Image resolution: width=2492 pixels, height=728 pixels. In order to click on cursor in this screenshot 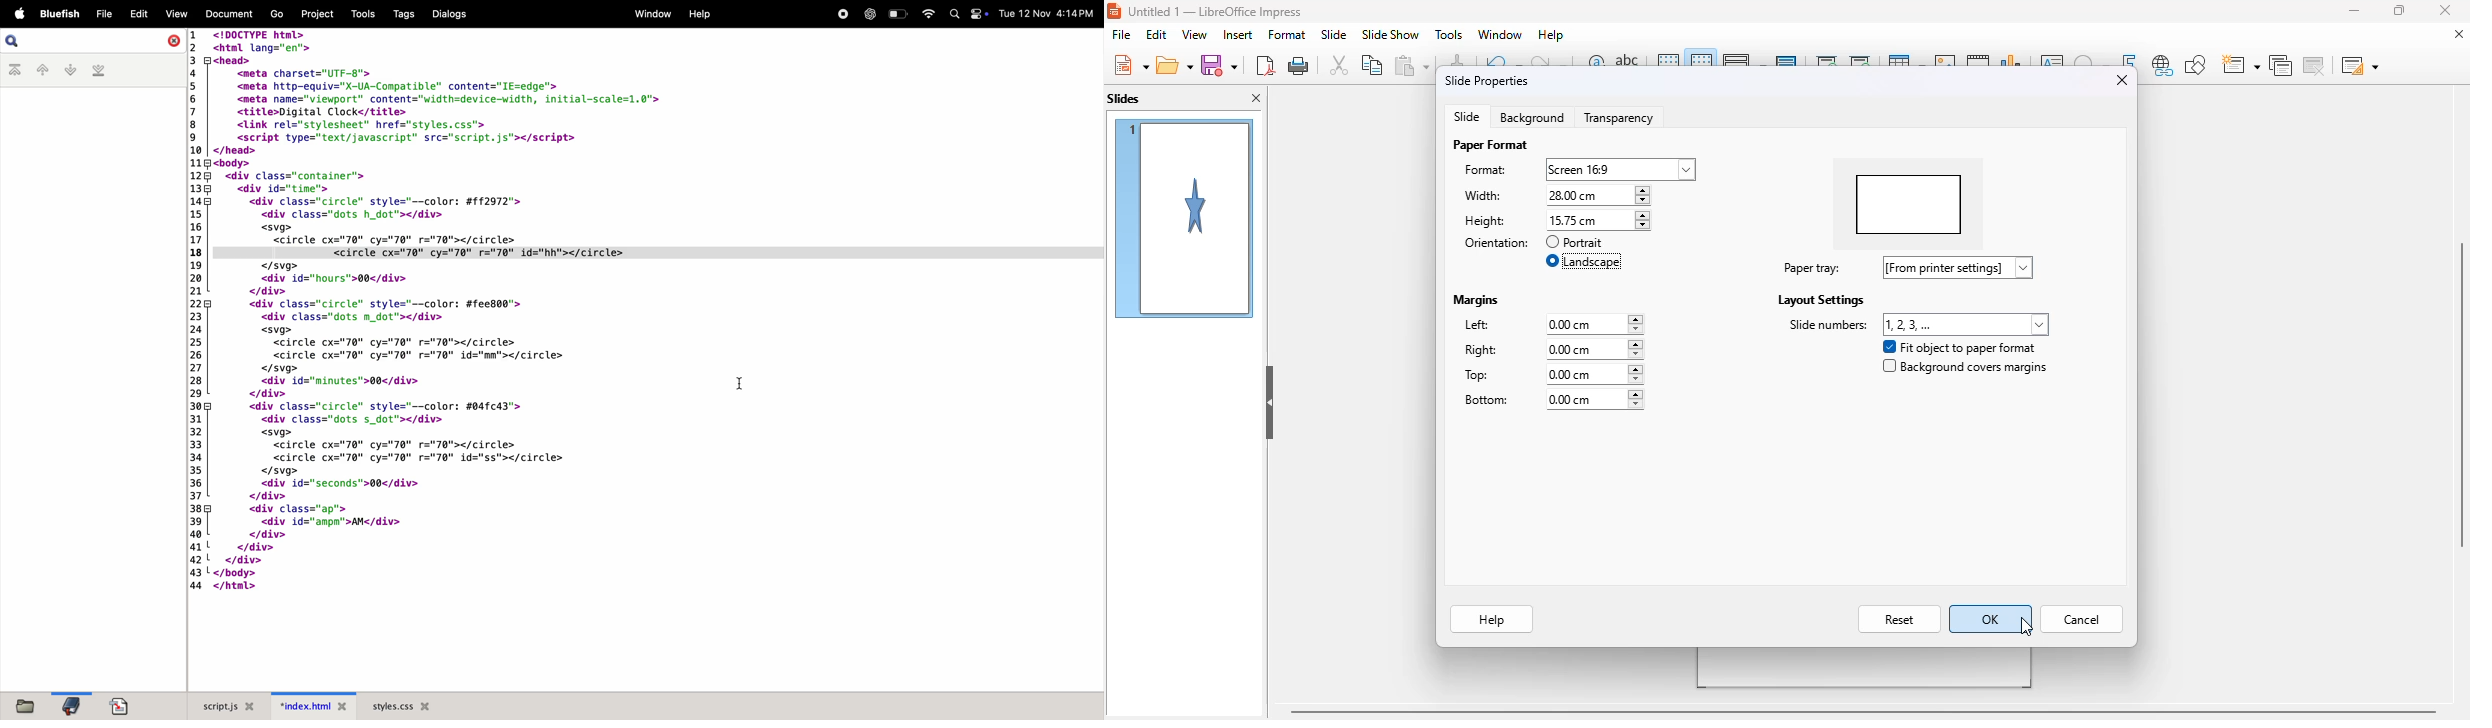, I will do `click(1224, 287)`.